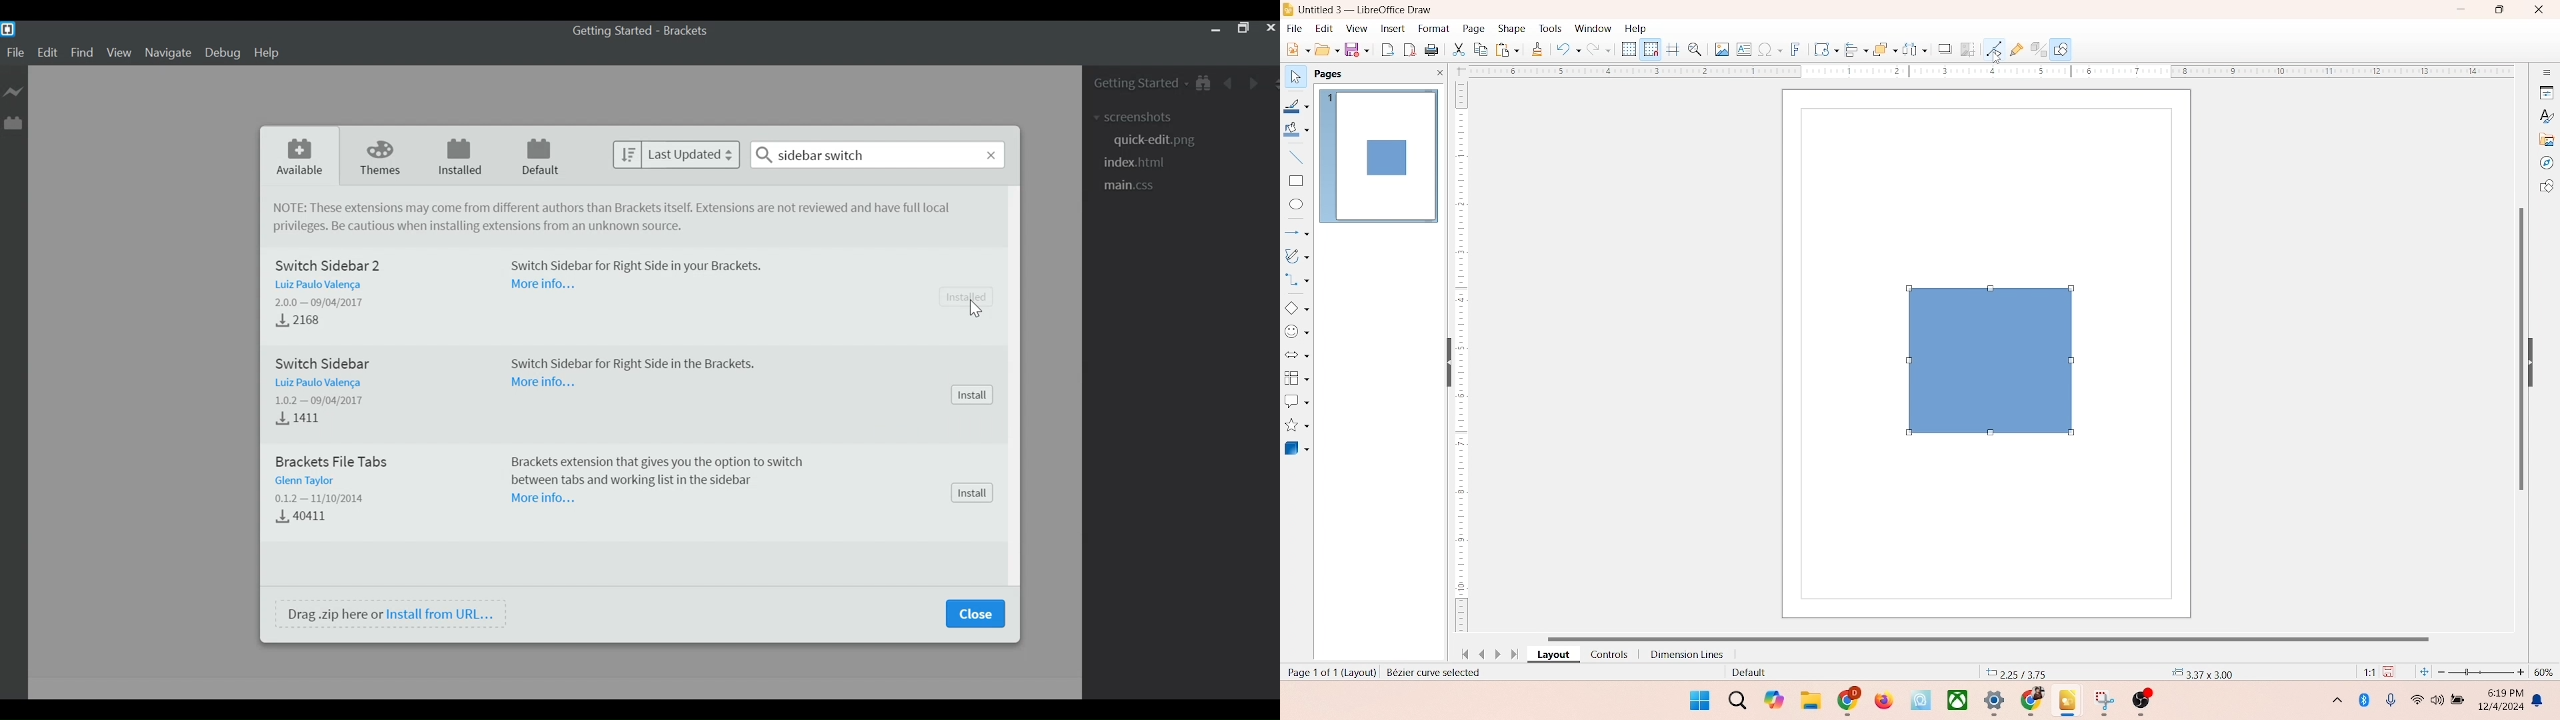 Image resolution: width=2576 pixels, height=728 pixels. Describe the element at coordinates (1968, 49) in the screenshot. I see `crop image` at that location.